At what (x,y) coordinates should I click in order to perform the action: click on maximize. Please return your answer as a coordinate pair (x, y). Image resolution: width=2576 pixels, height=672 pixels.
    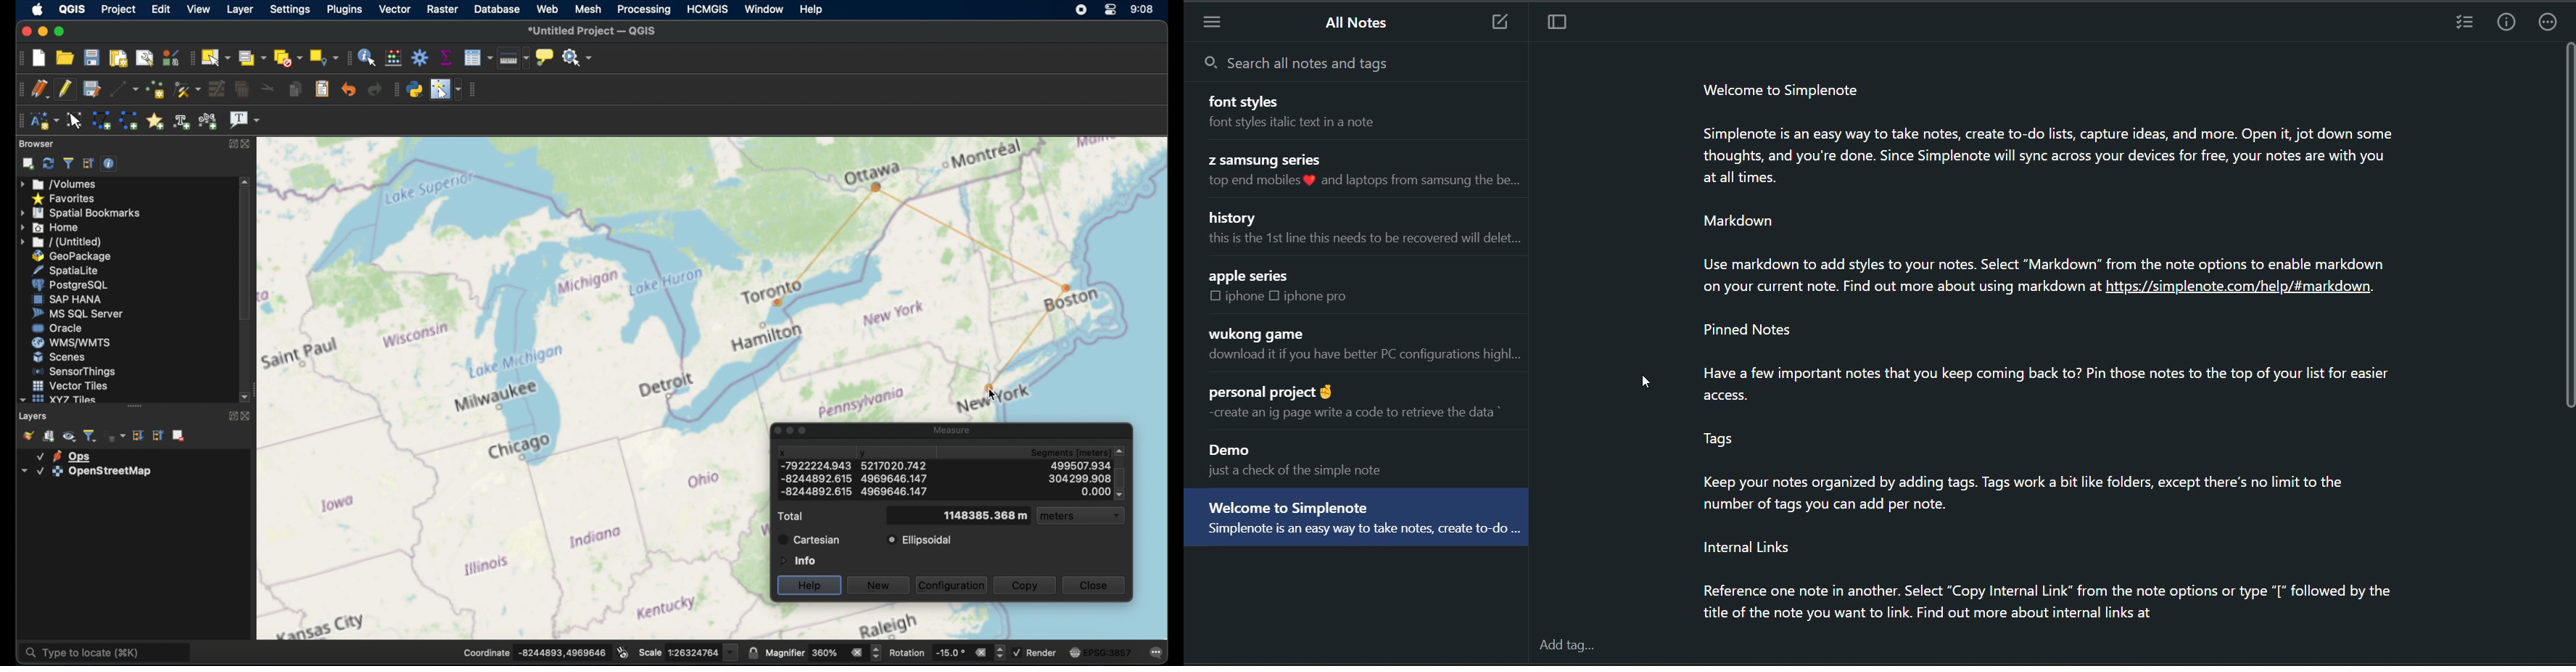
    Looking at the image, I should click on (234, 144).